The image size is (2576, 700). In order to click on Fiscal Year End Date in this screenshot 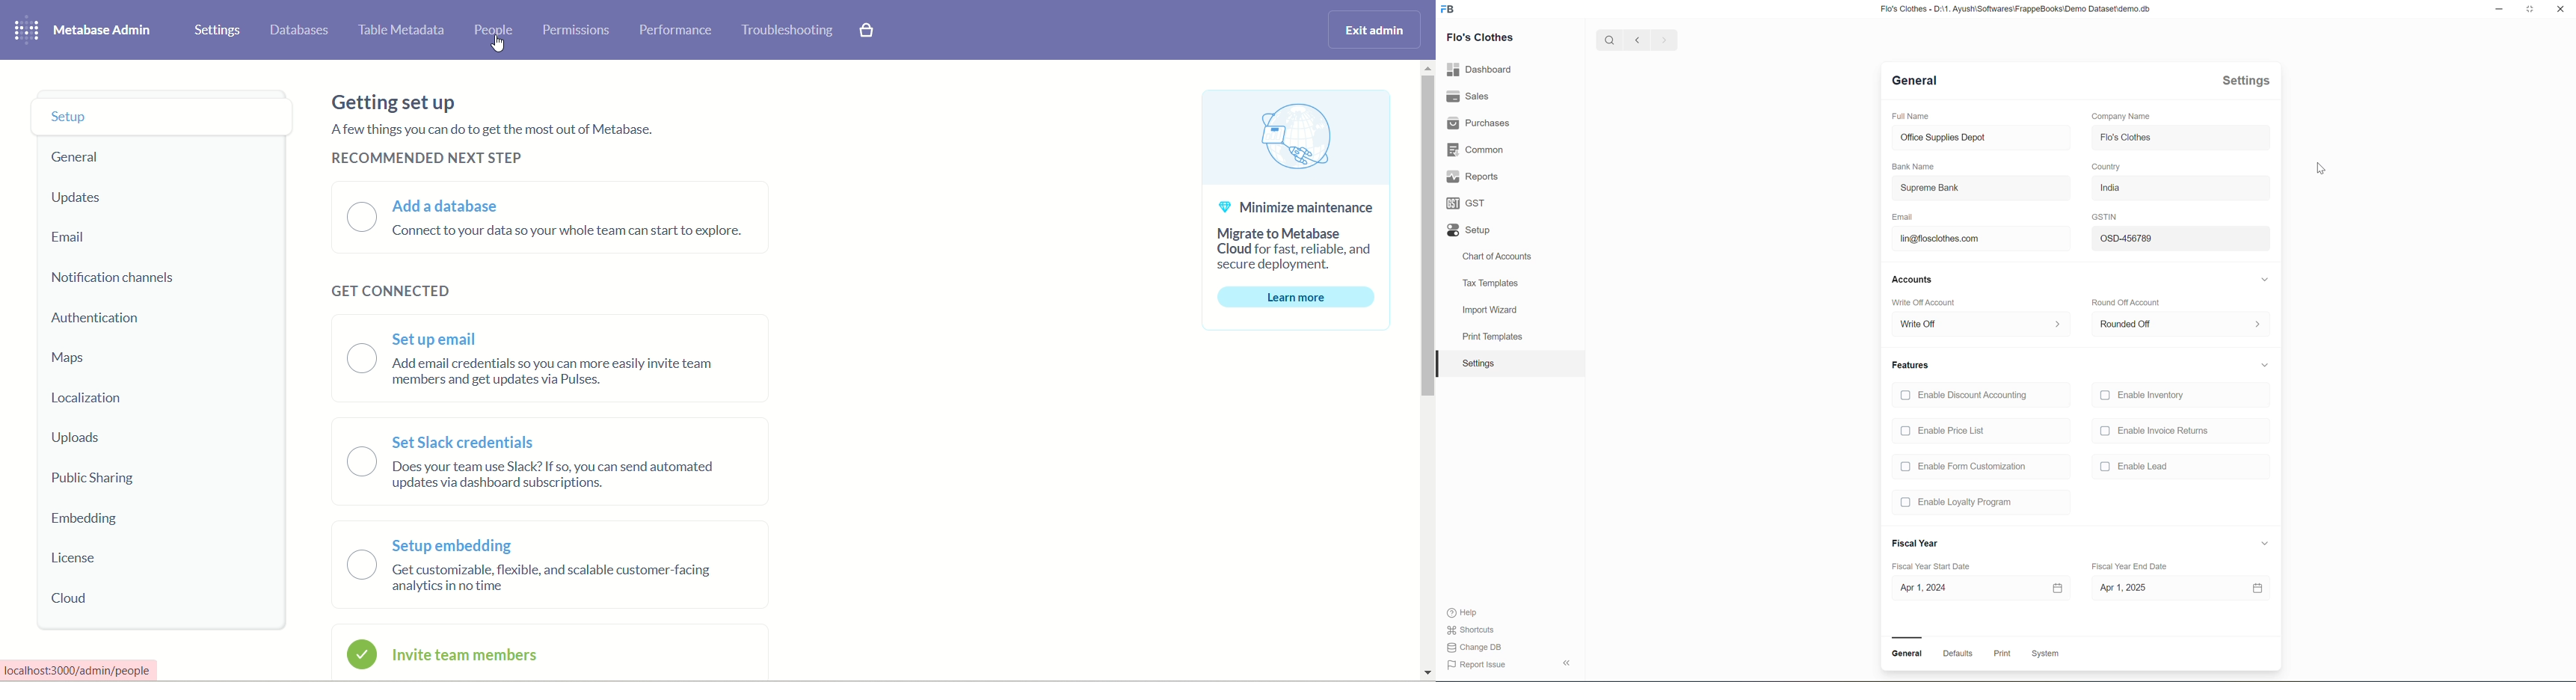, I will do `click(2130, 567)`.